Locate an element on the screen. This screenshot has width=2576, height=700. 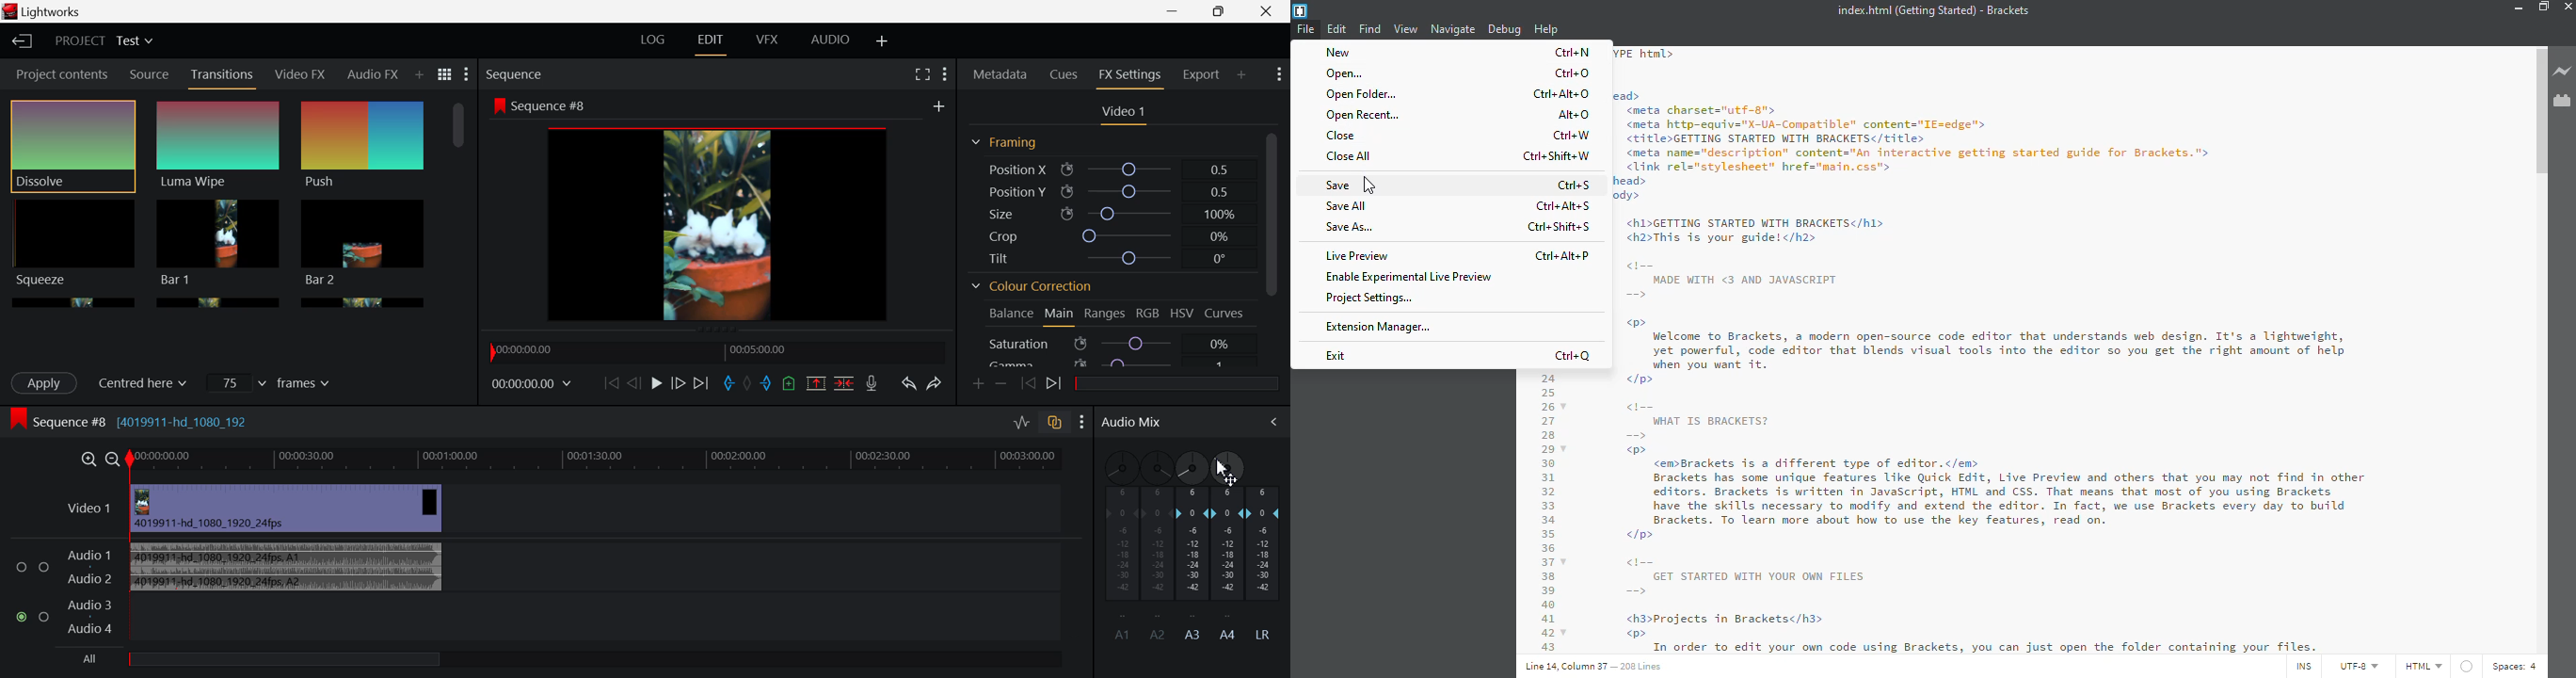
spaces: 4 is located at coordinates (2514, 666).